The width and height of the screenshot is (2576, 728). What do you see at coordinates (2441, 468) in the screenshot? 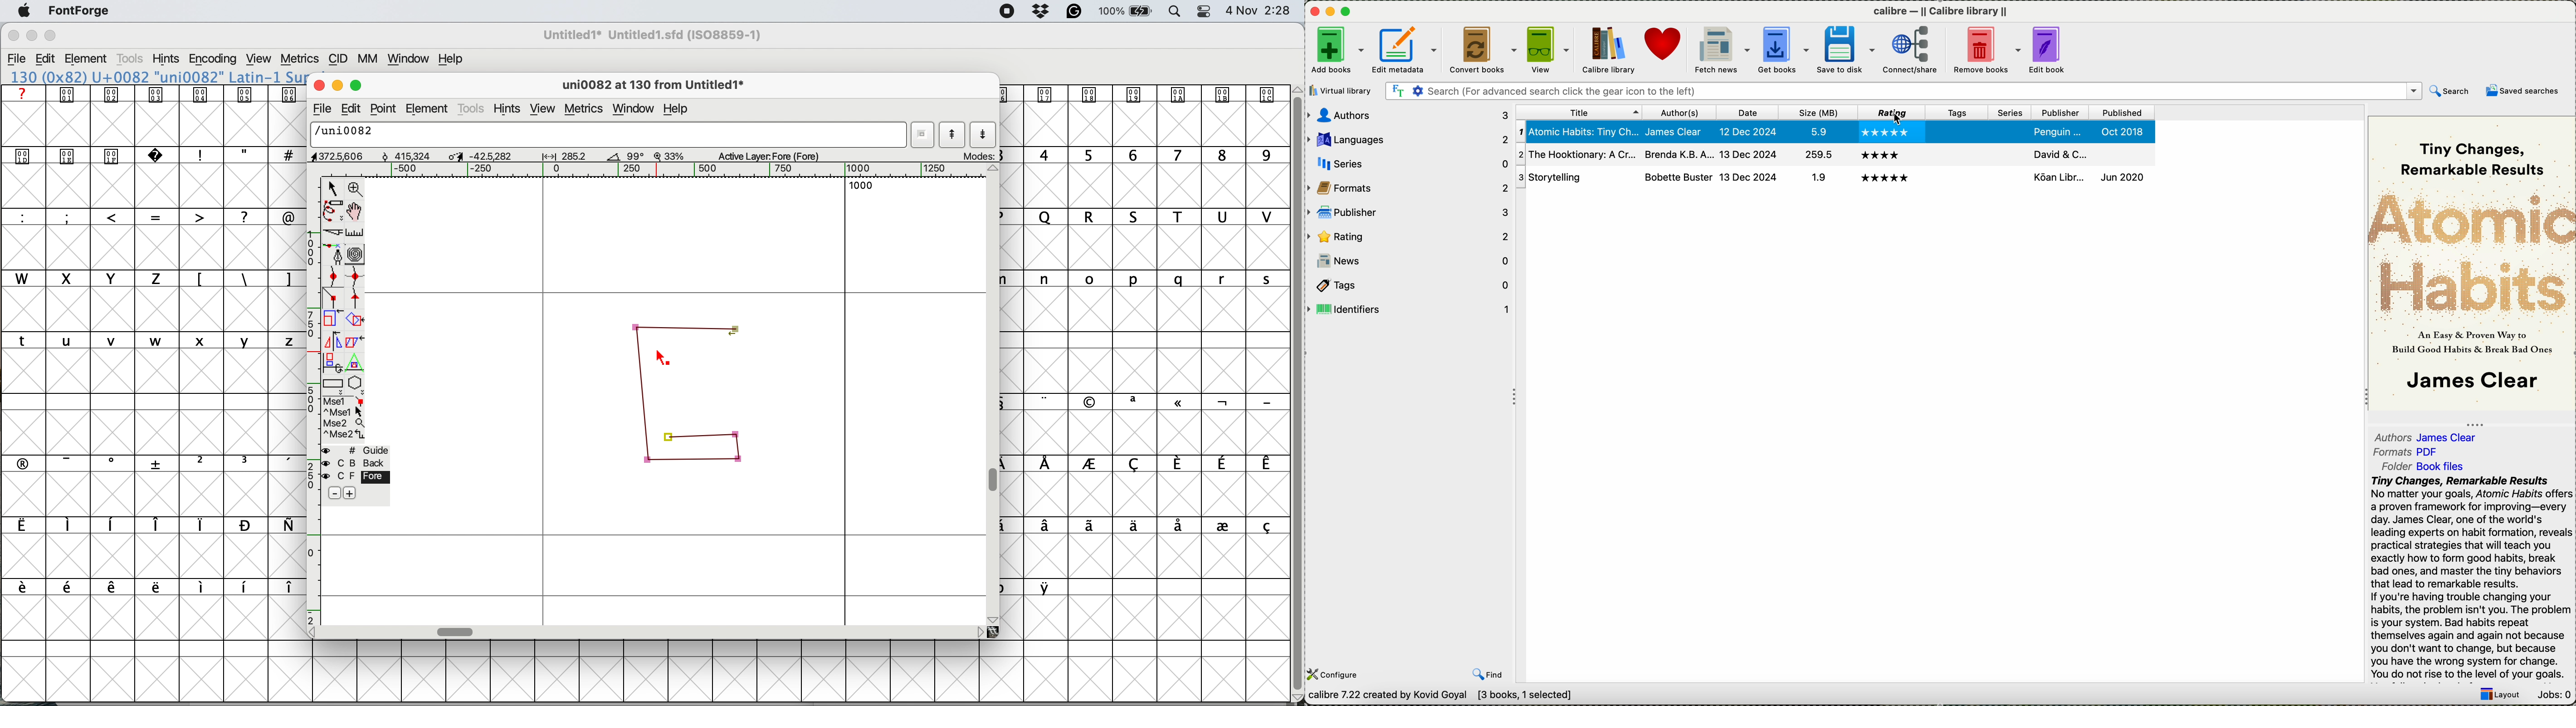
I see `Book file` at bounding box center [2441, 468].